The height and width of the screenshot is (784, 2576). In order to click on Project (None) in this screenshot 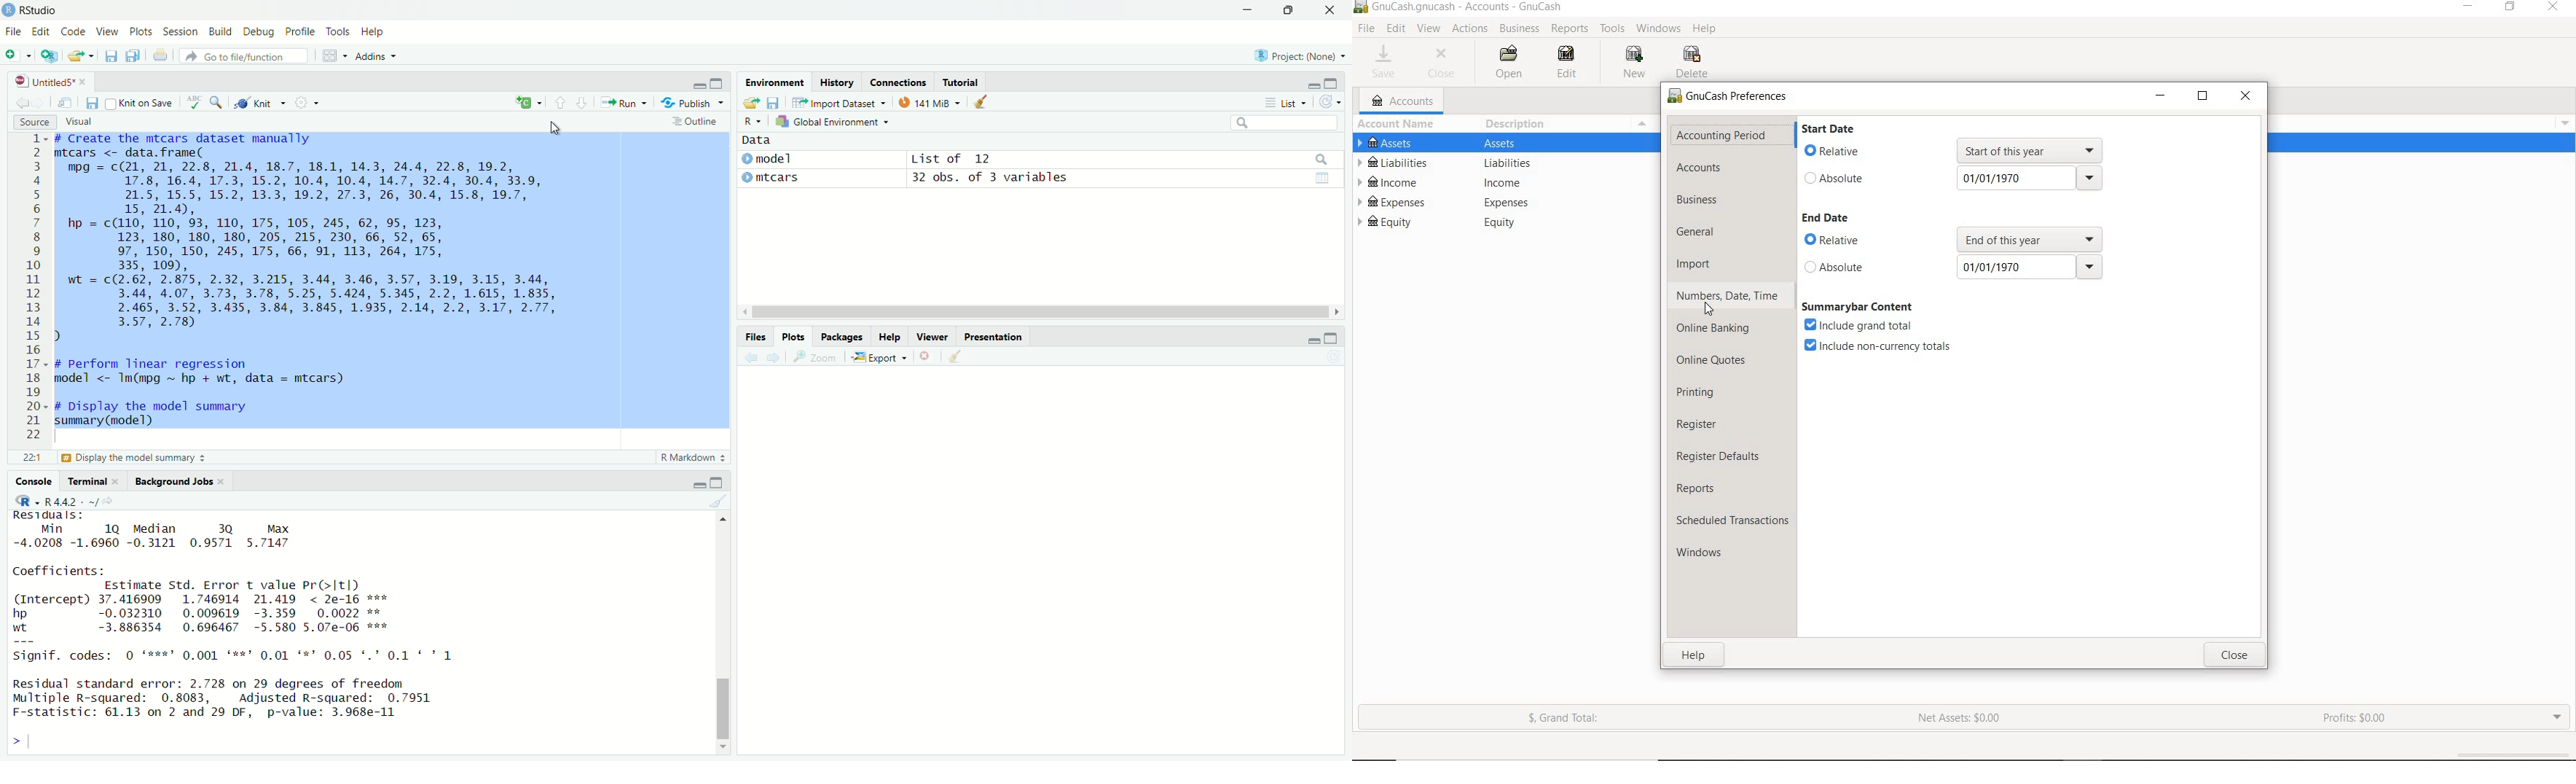, I will do `click(1294, 56)`.